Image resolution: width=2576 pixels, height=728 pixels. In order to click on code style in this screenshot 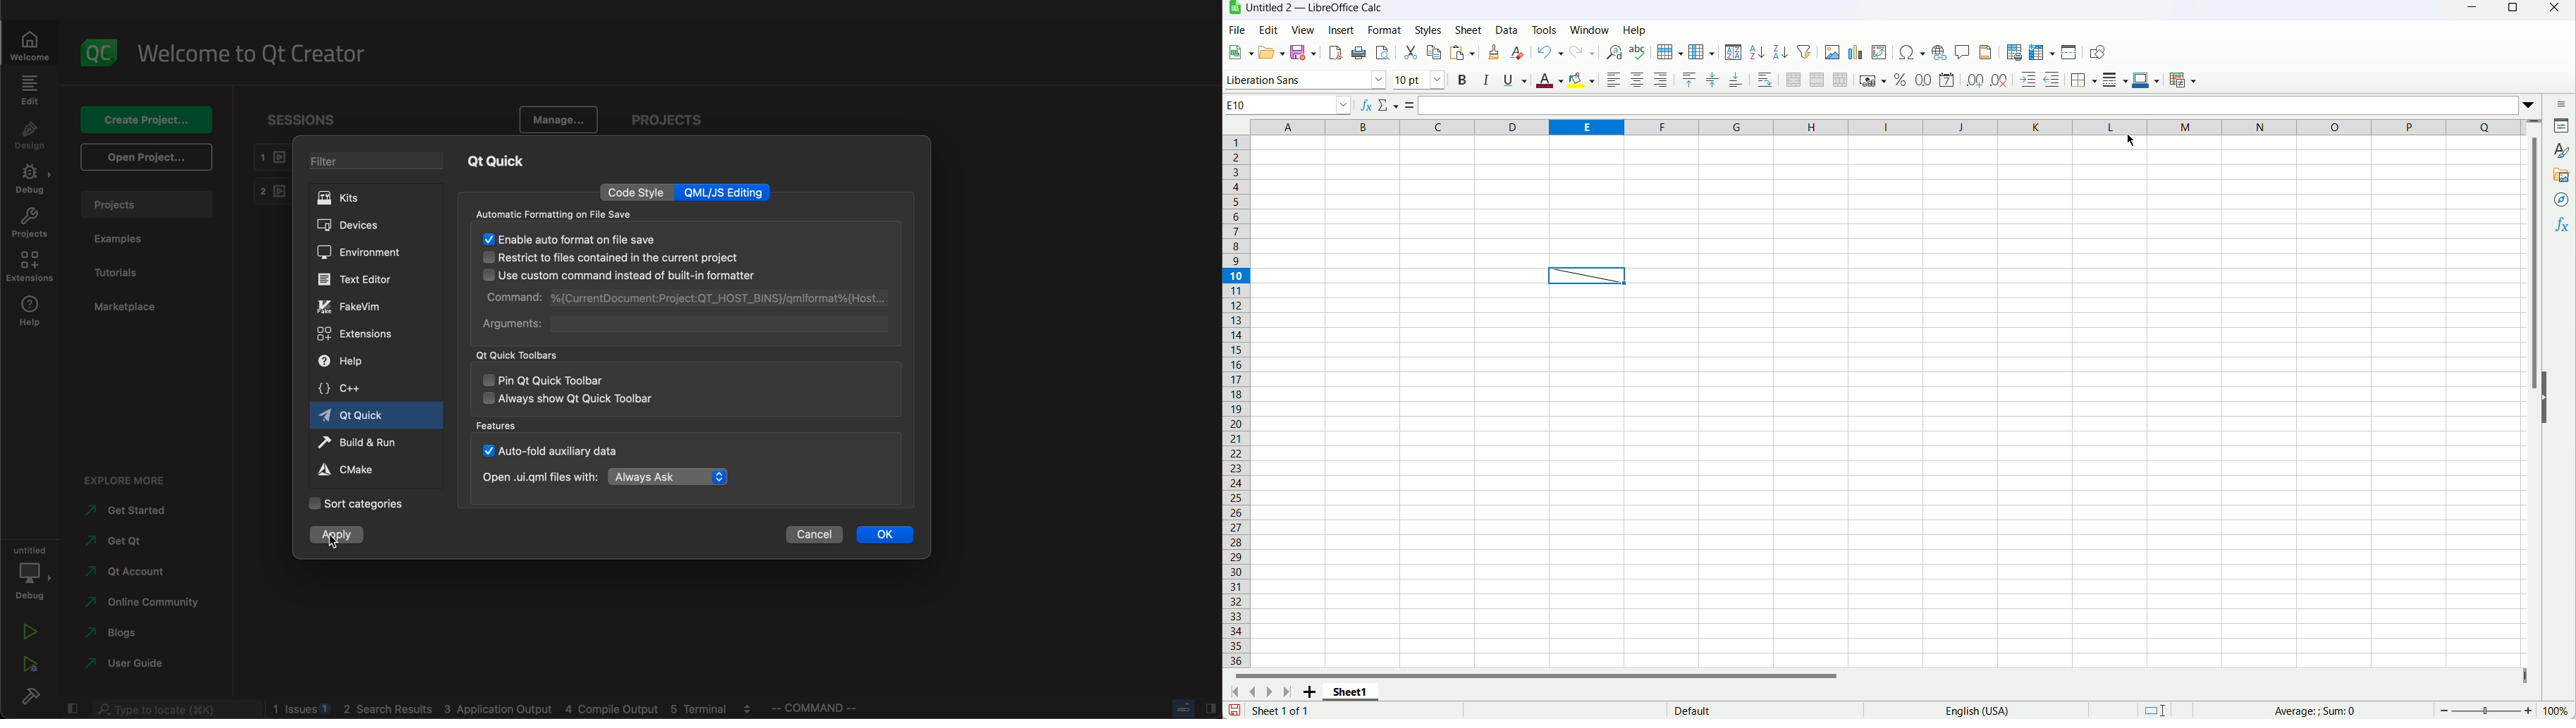, I will do `click(637, 193)`.